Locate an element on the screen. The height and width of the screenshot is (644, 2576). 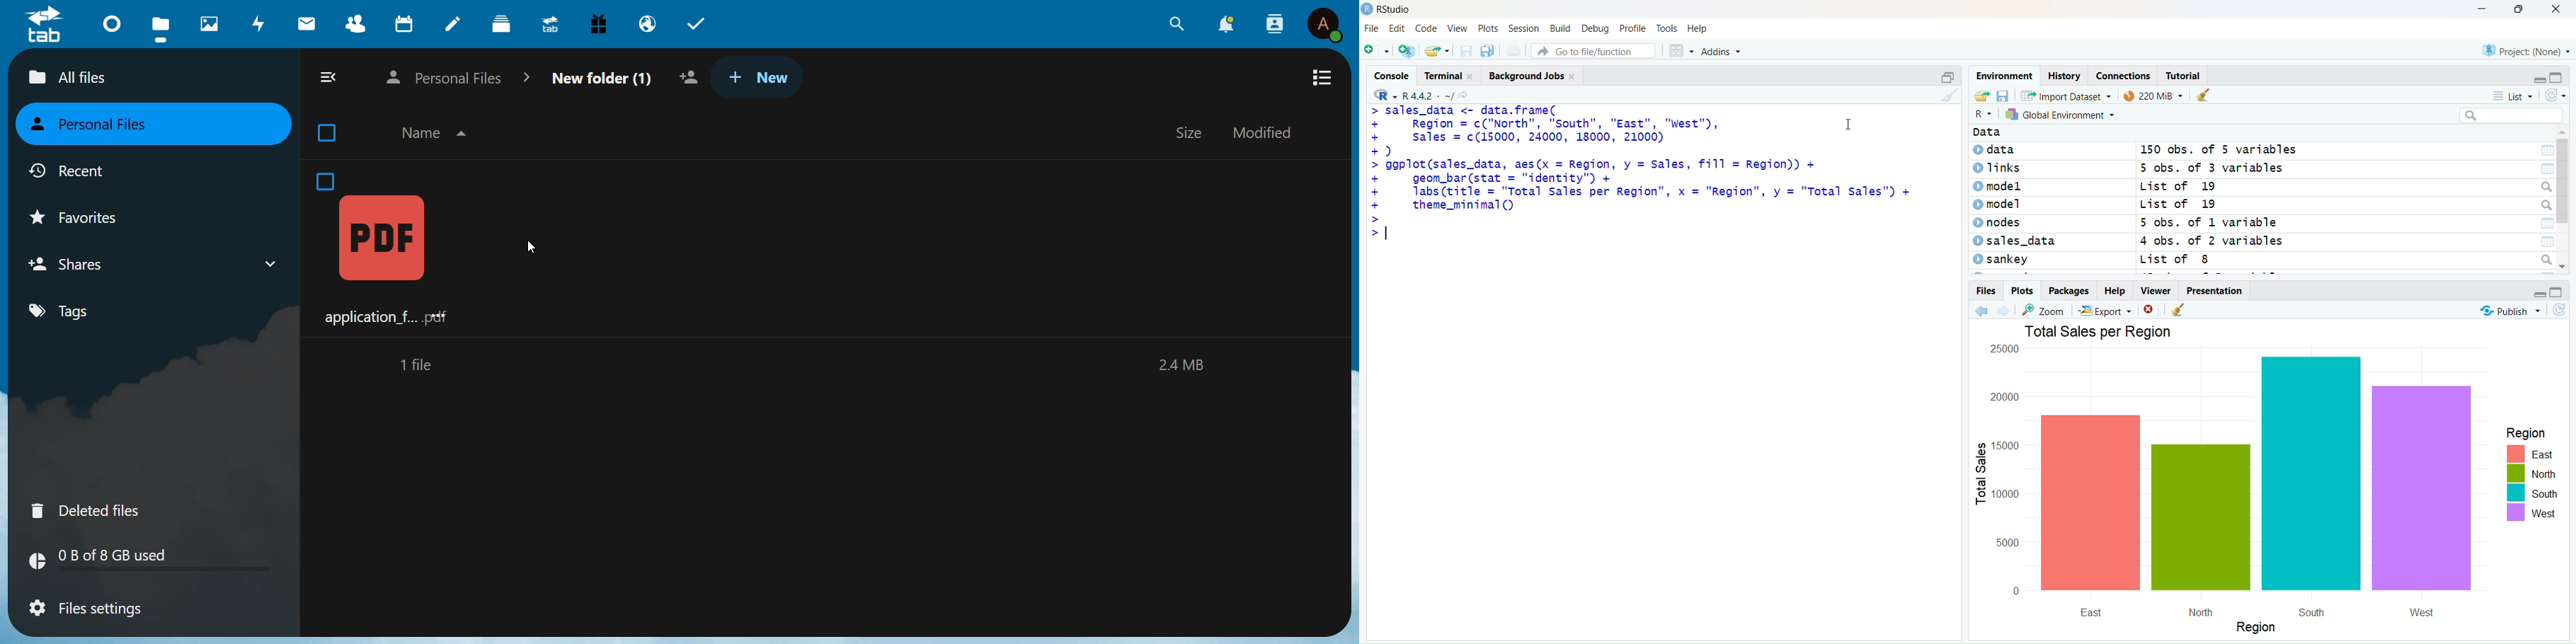
file is located at coordinates (161, 27).